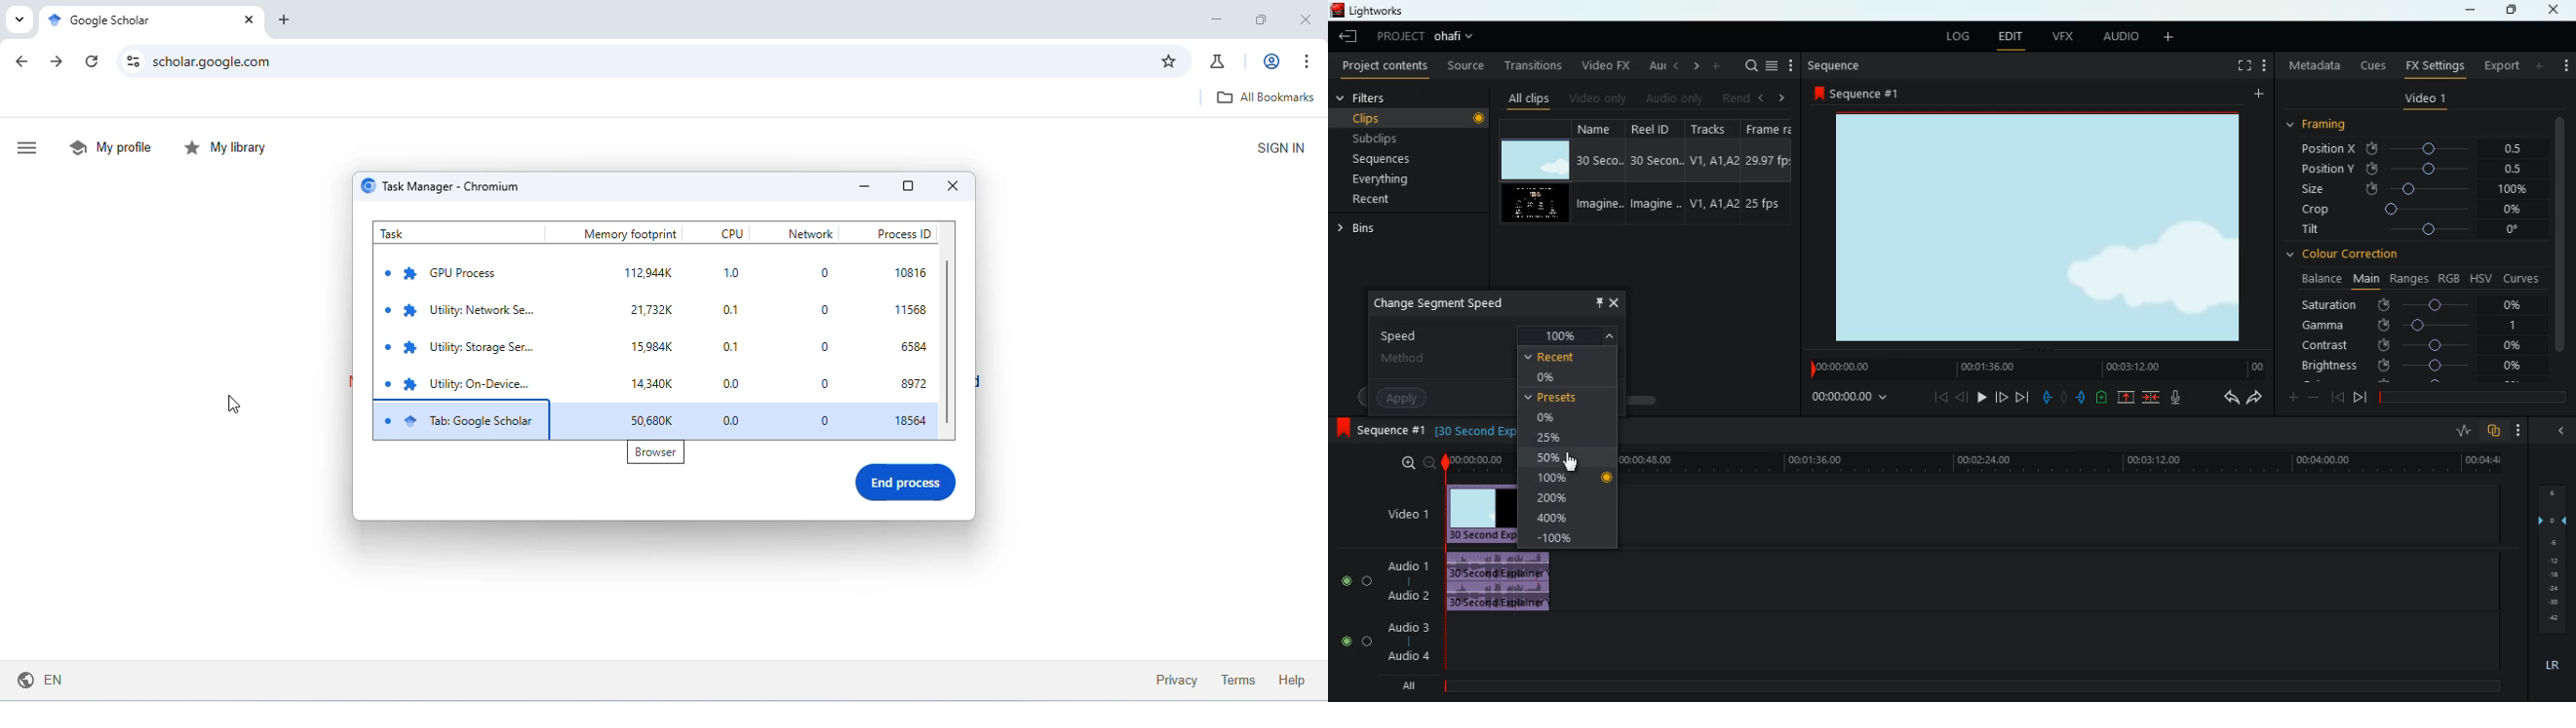  I want to click on all clips, so click(1525, 96).